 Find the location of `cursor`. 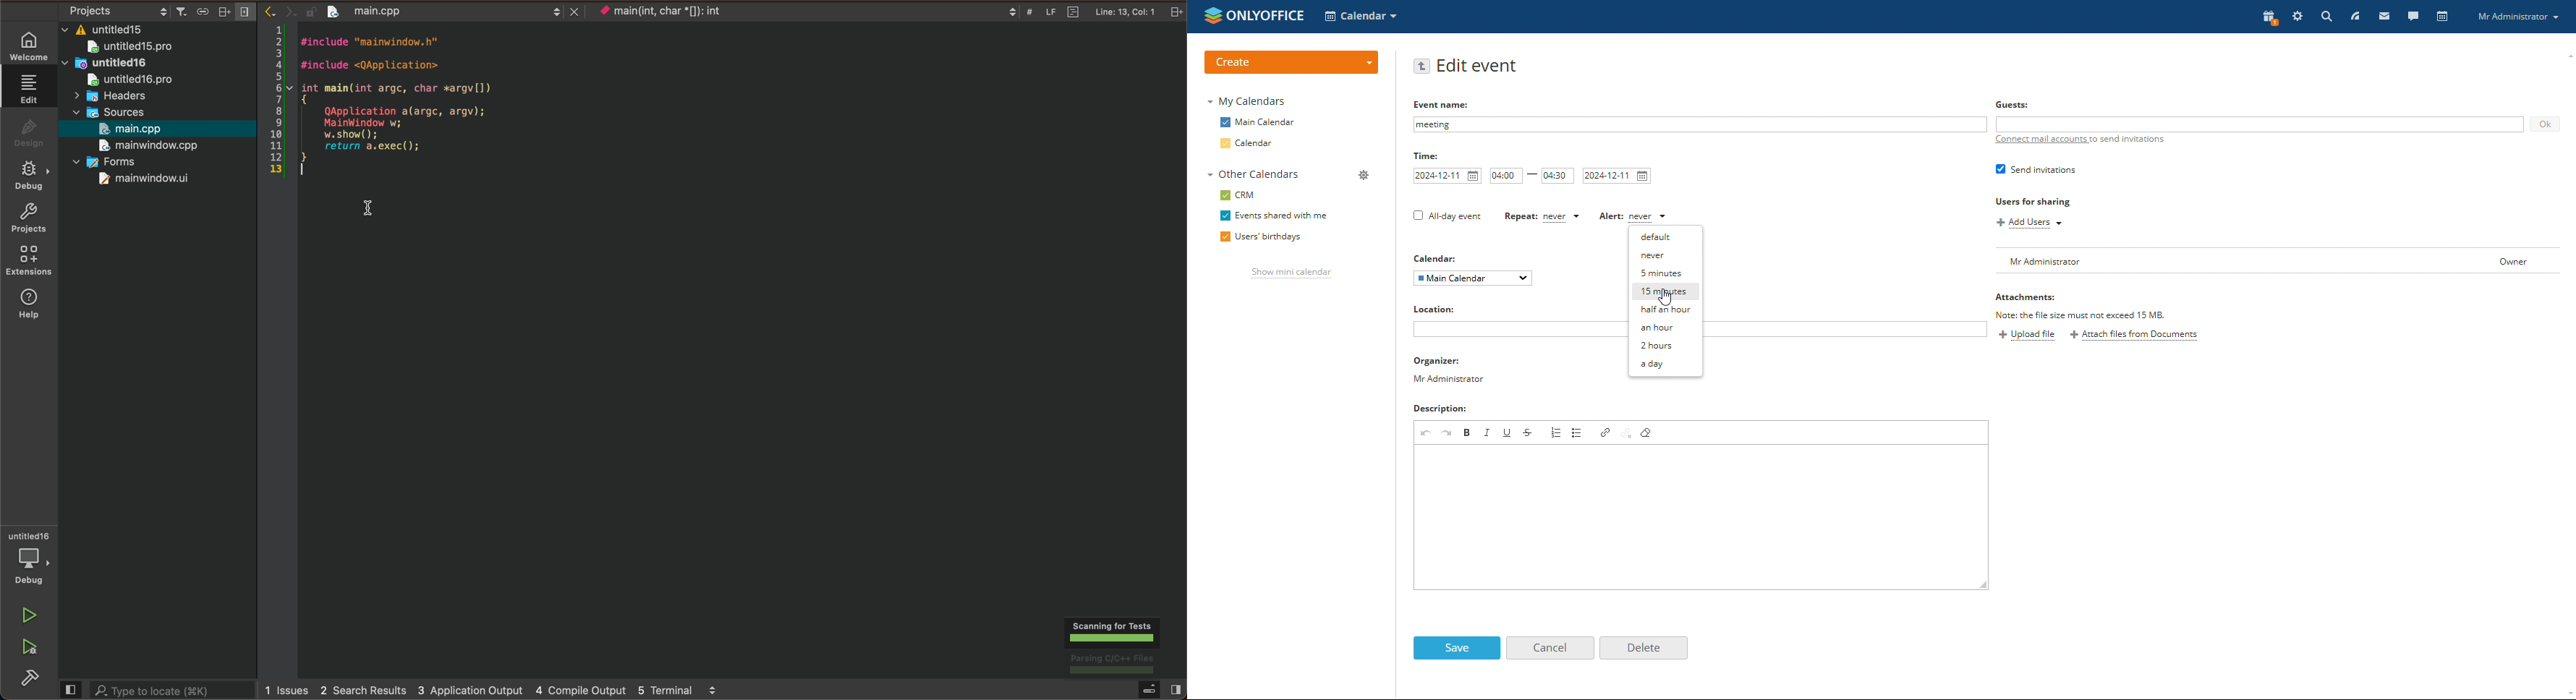

cursor is located at coordinates (365, 204).